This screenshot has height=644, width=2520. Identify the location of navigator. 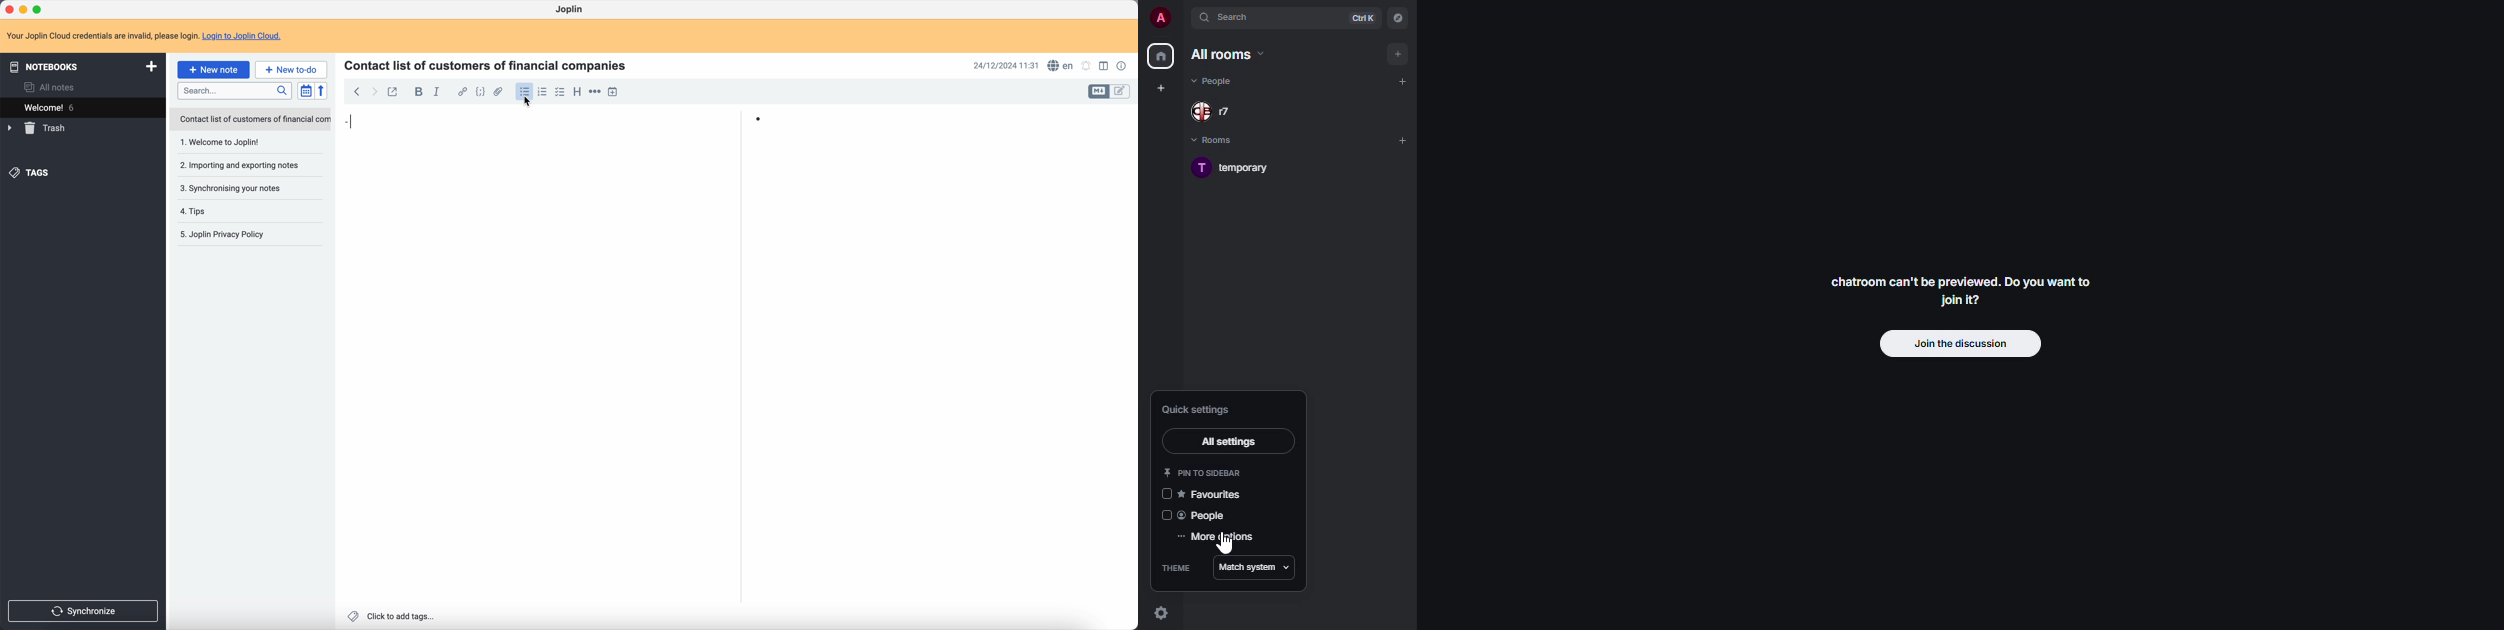
(1399, 18).